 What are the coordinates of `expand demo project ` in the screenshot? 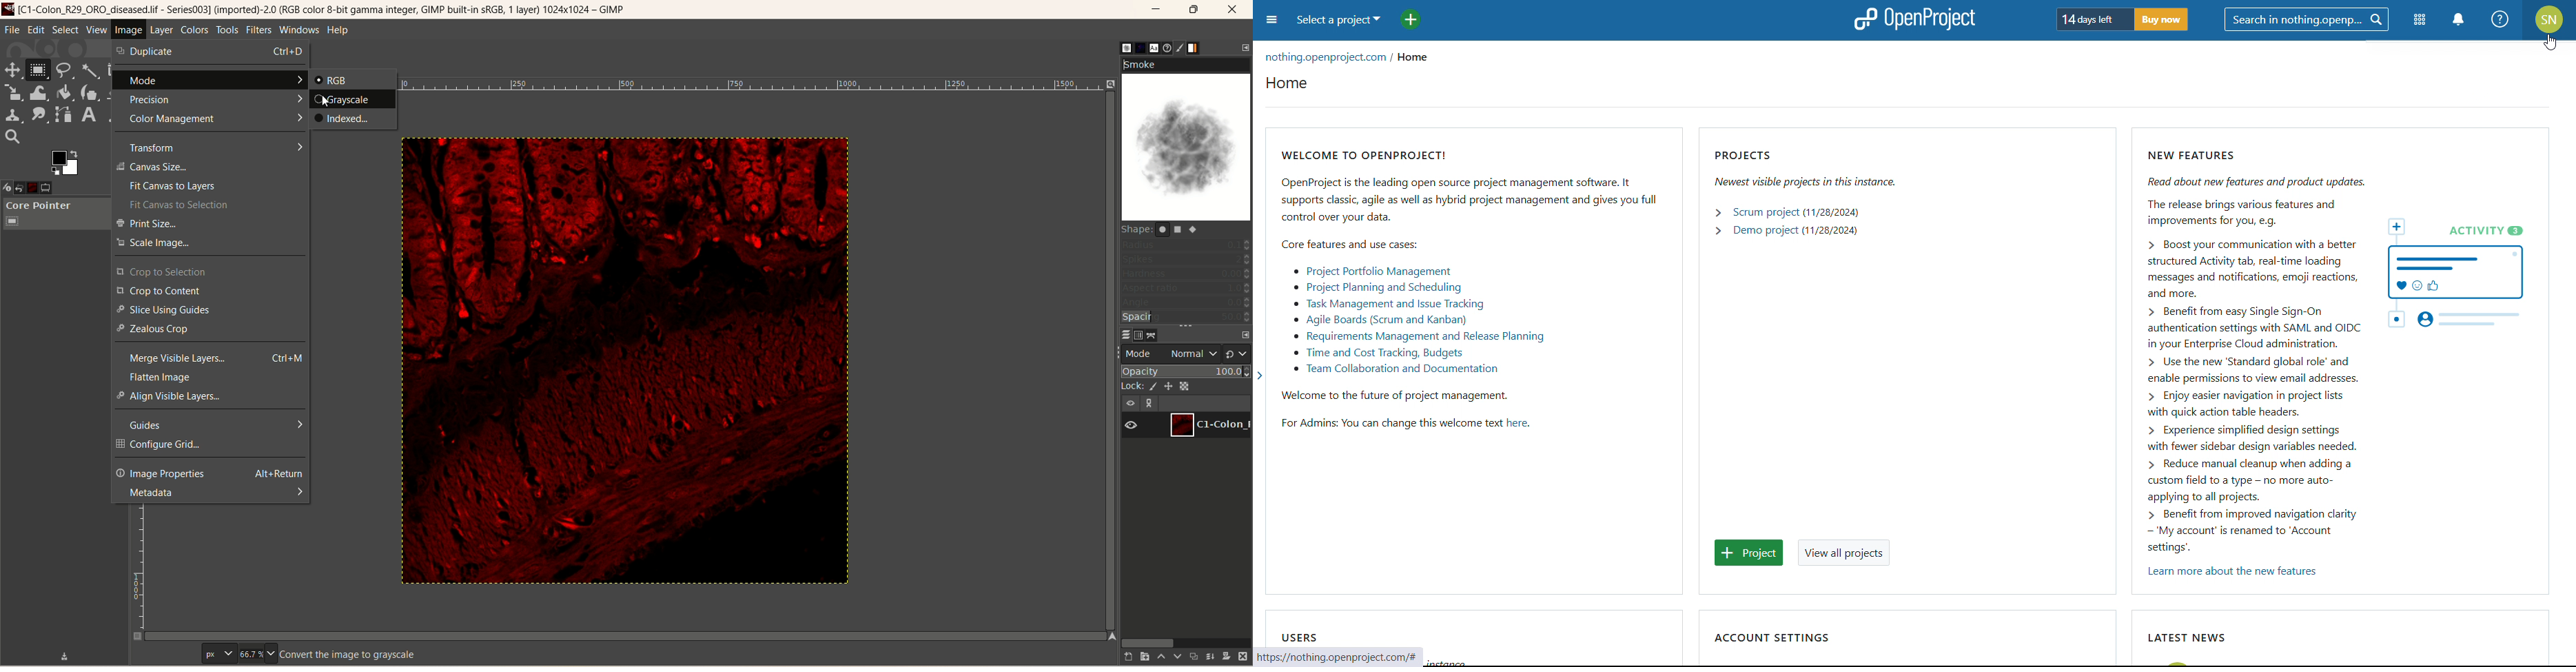 It's located at (1717, 231).